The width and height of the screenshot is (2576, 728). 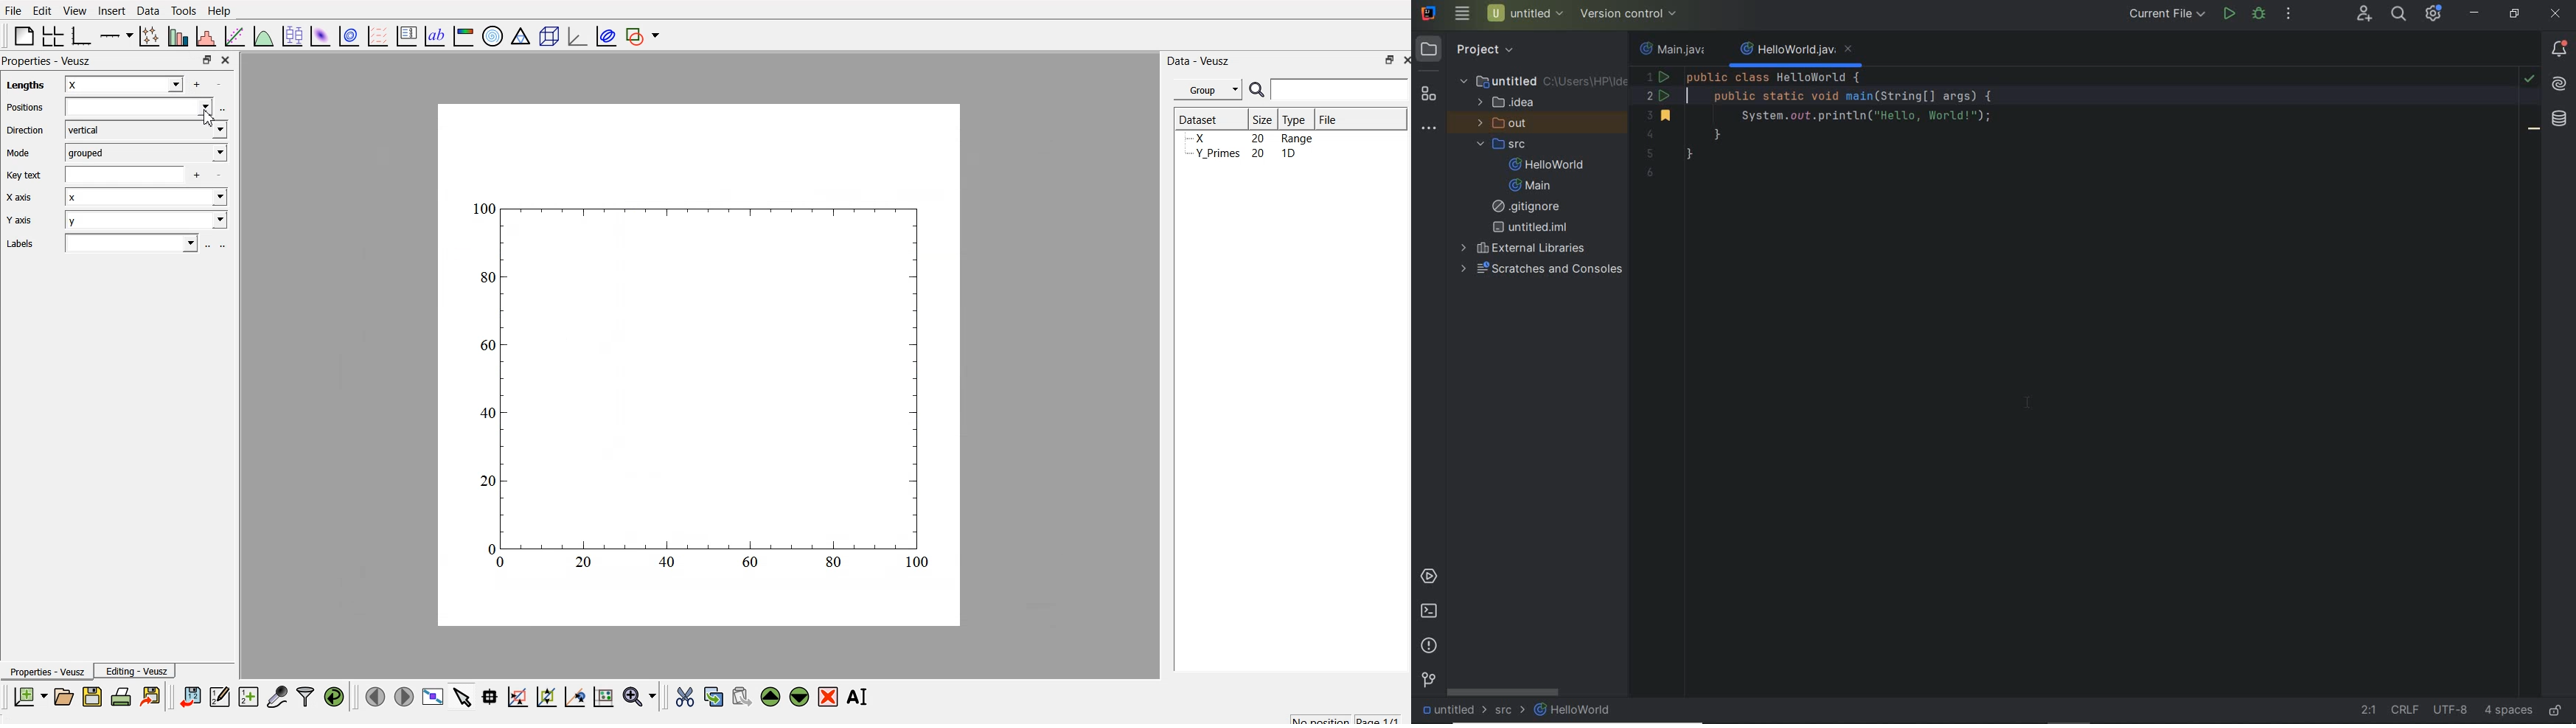 I want to click on Editing - Veusz, so click(x=139, y=672).